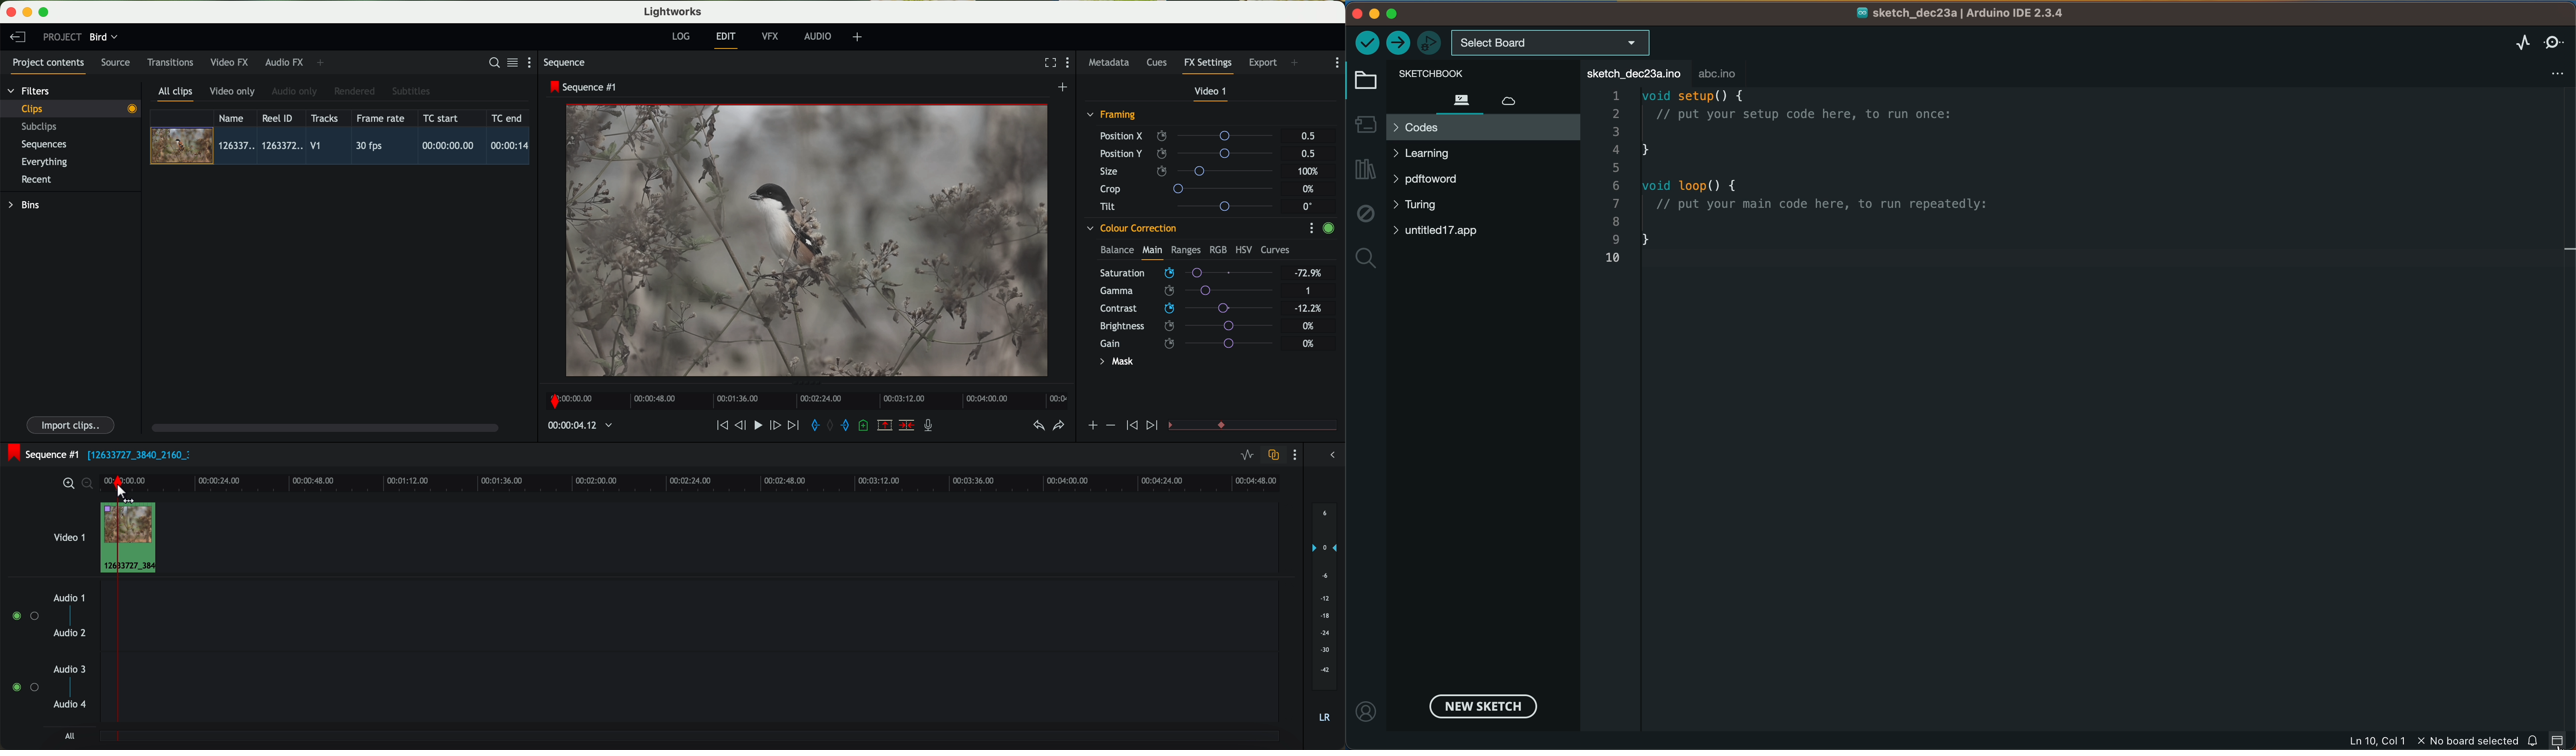  I want to click on close program, so click(11, 12).